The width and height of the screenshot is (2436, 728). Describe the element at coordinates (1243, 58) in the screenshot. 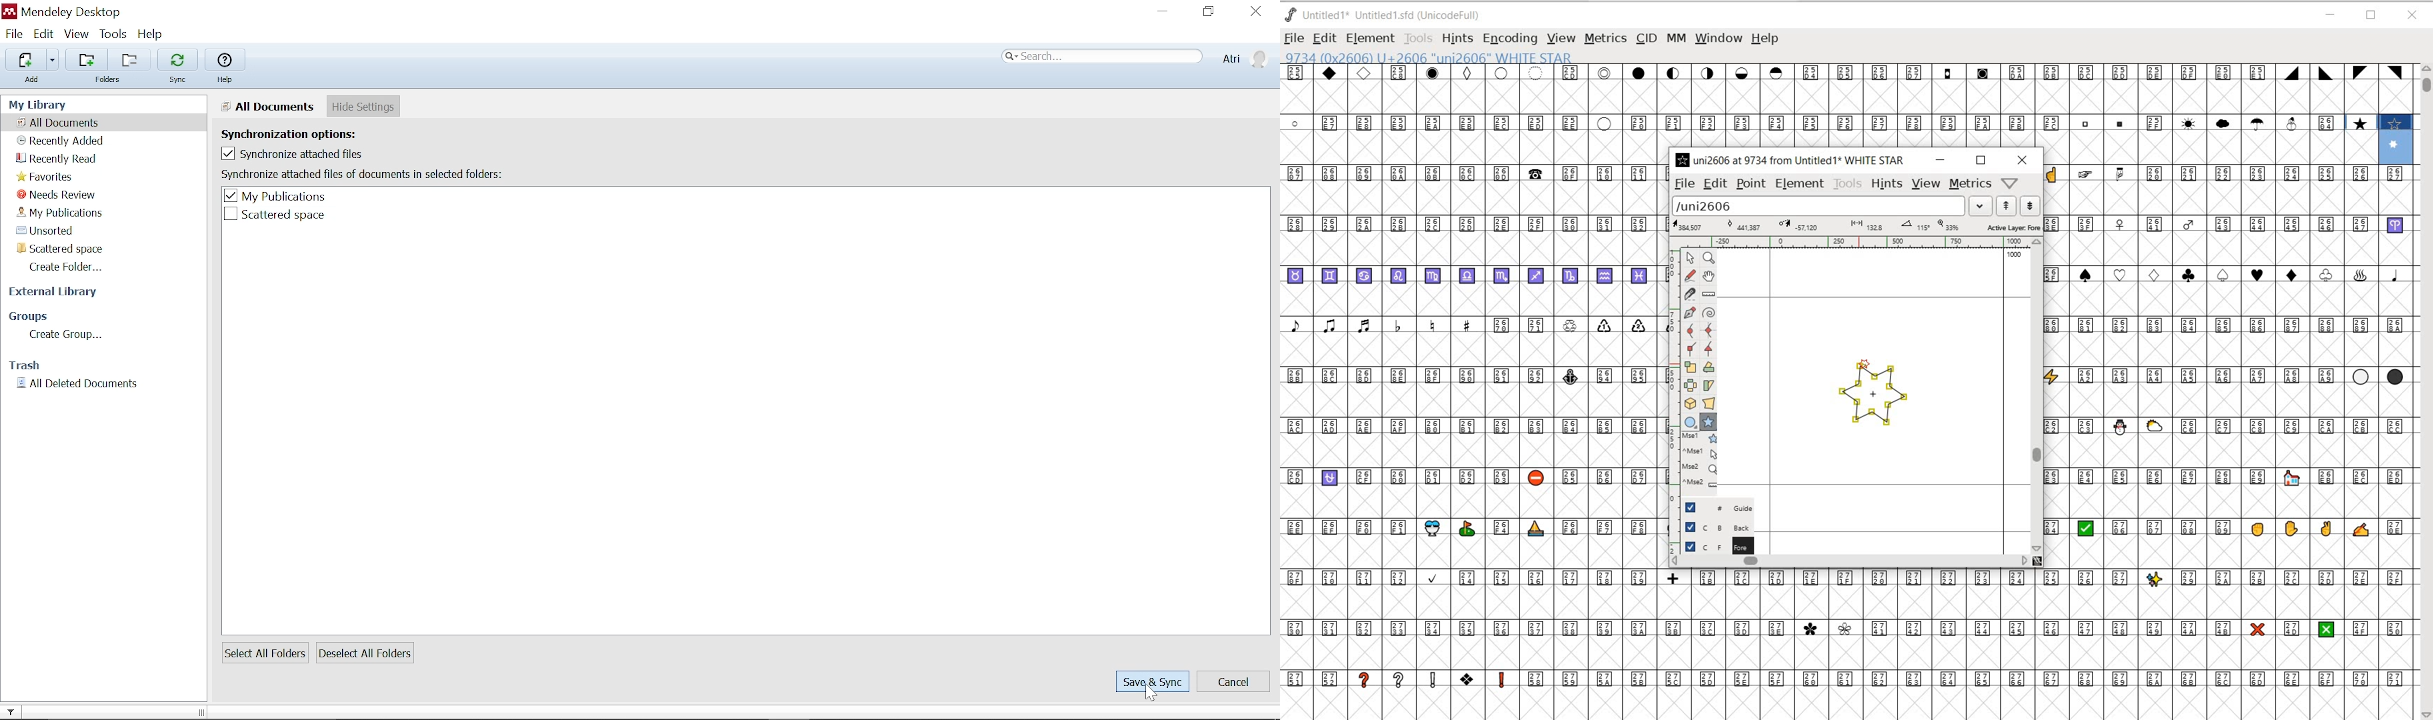

I see `Profile` at that location.